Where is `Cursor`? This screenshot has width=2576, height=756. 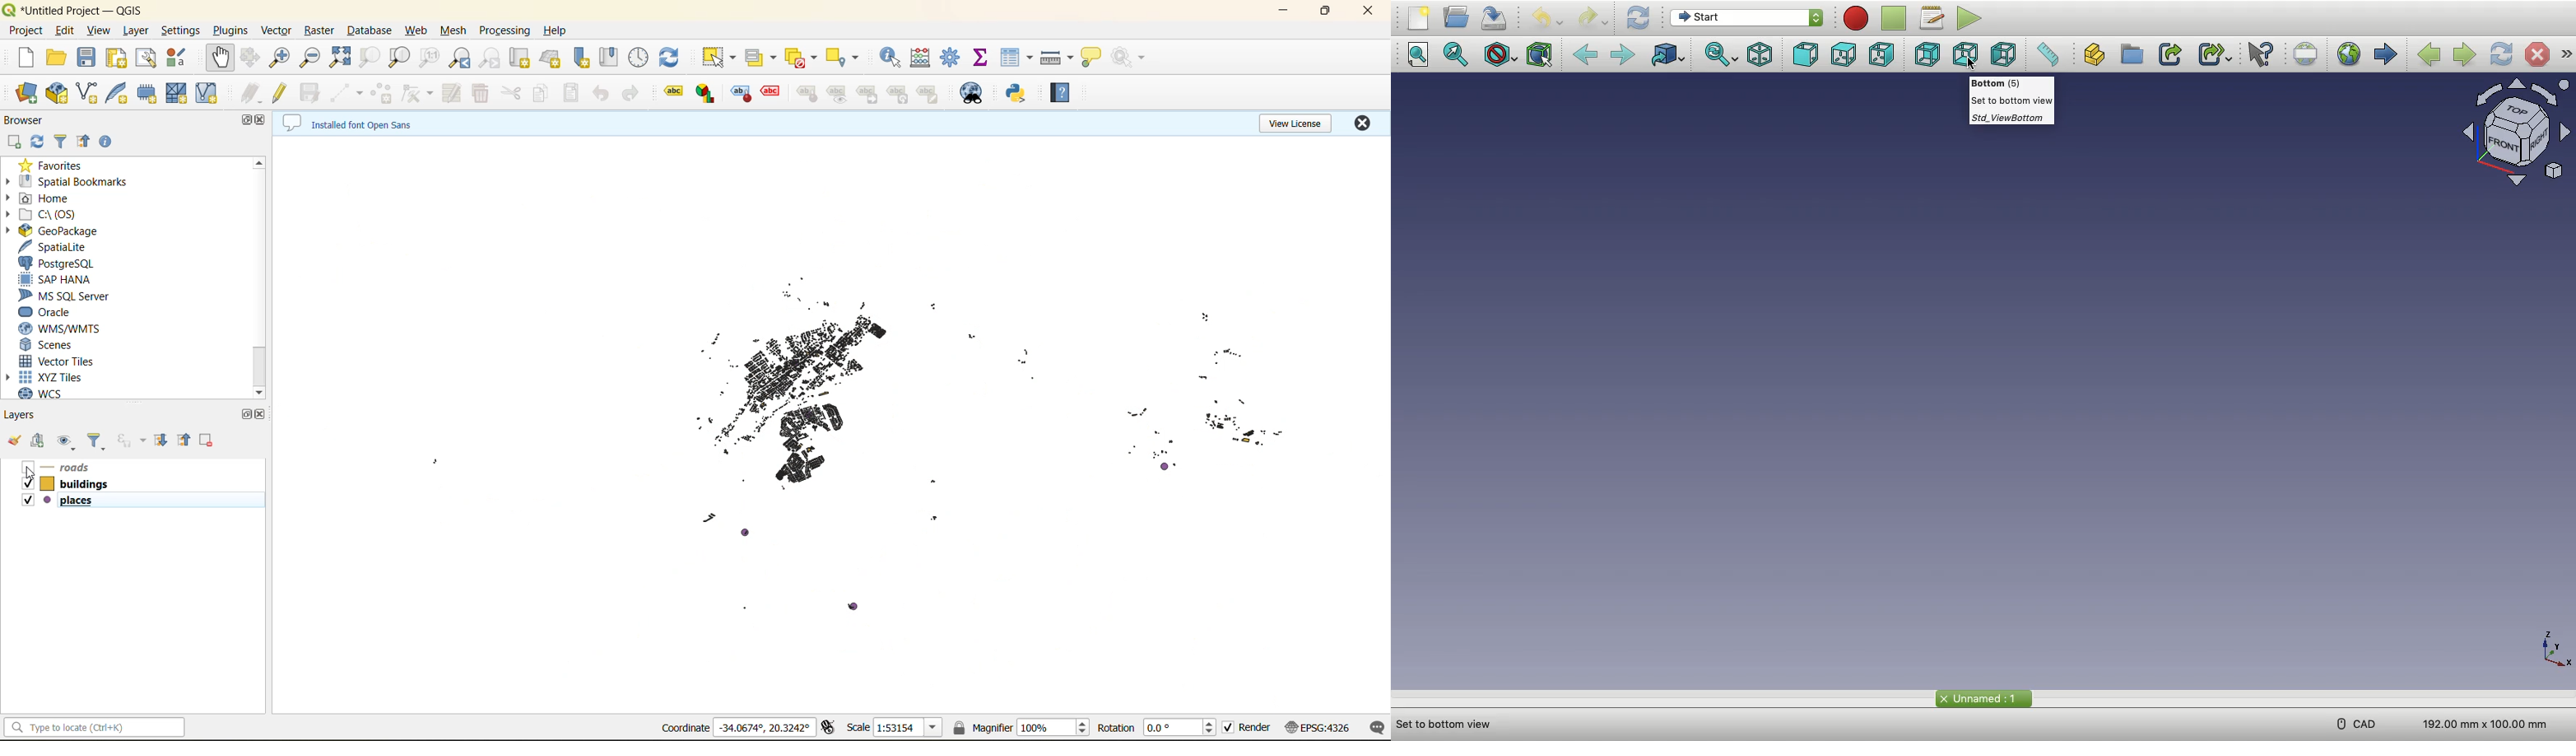 Cursor is located at coordinates (31, 478).